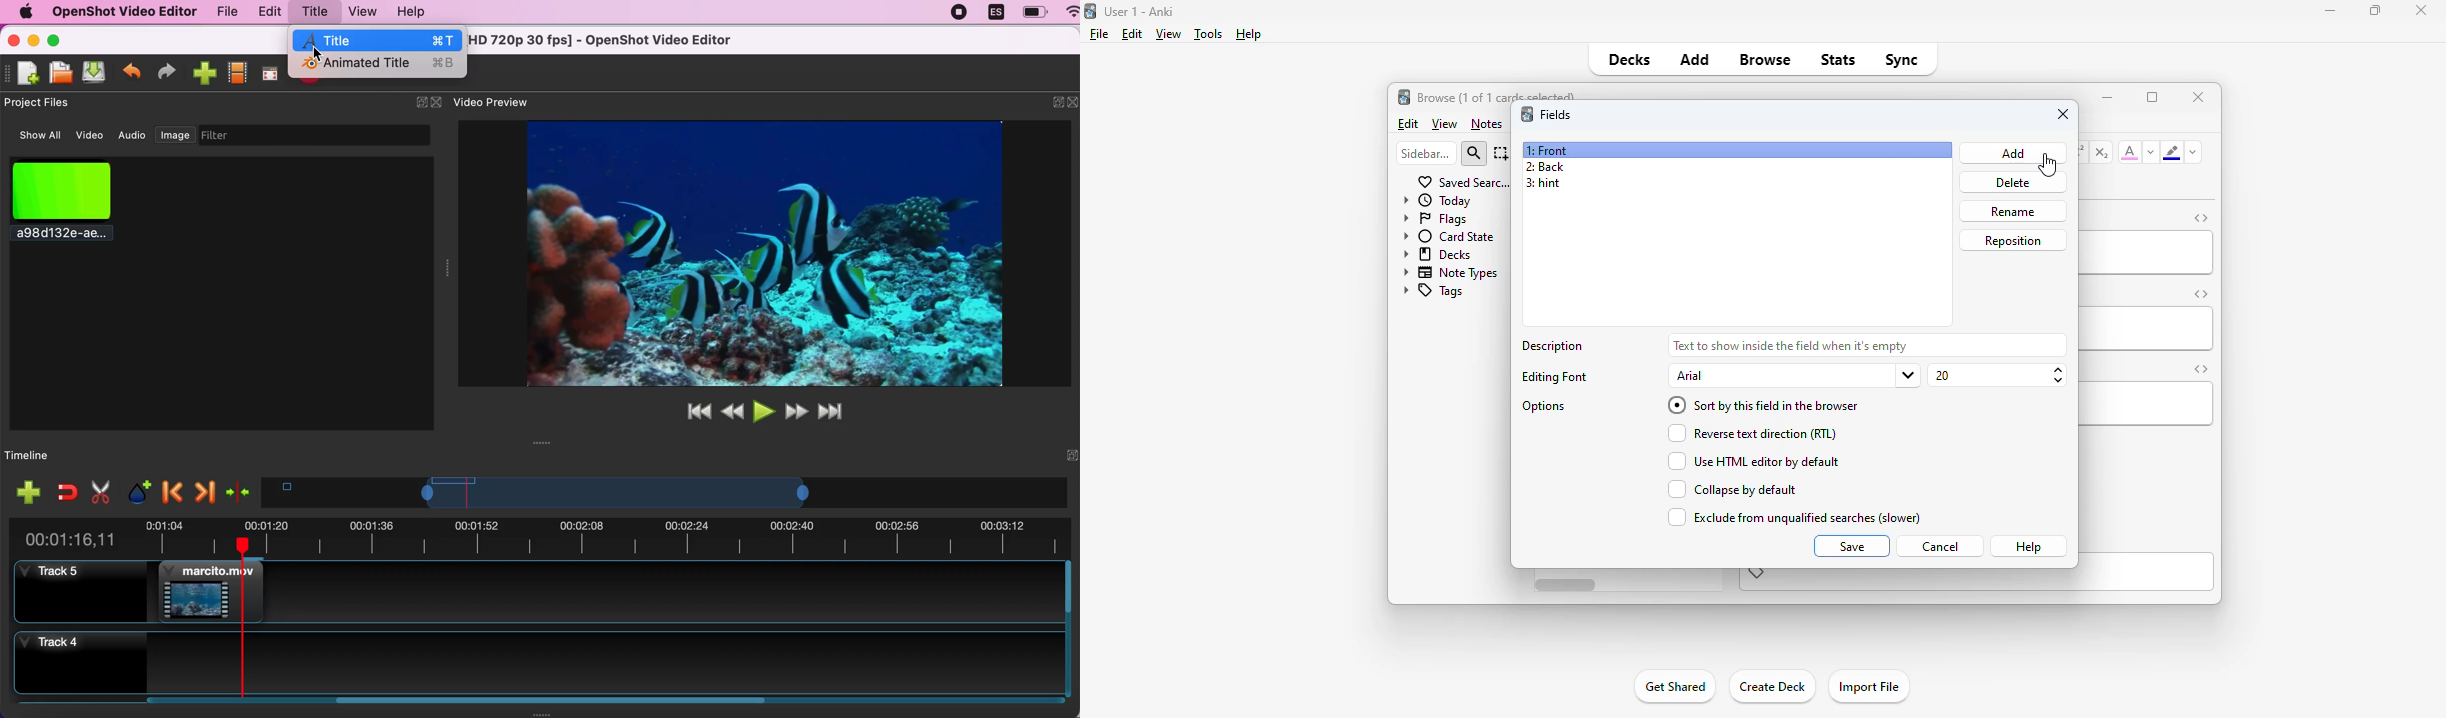  Describe the element at coordinates (1426, 153) in the screenshot. I see `sidebar filter` at that location.